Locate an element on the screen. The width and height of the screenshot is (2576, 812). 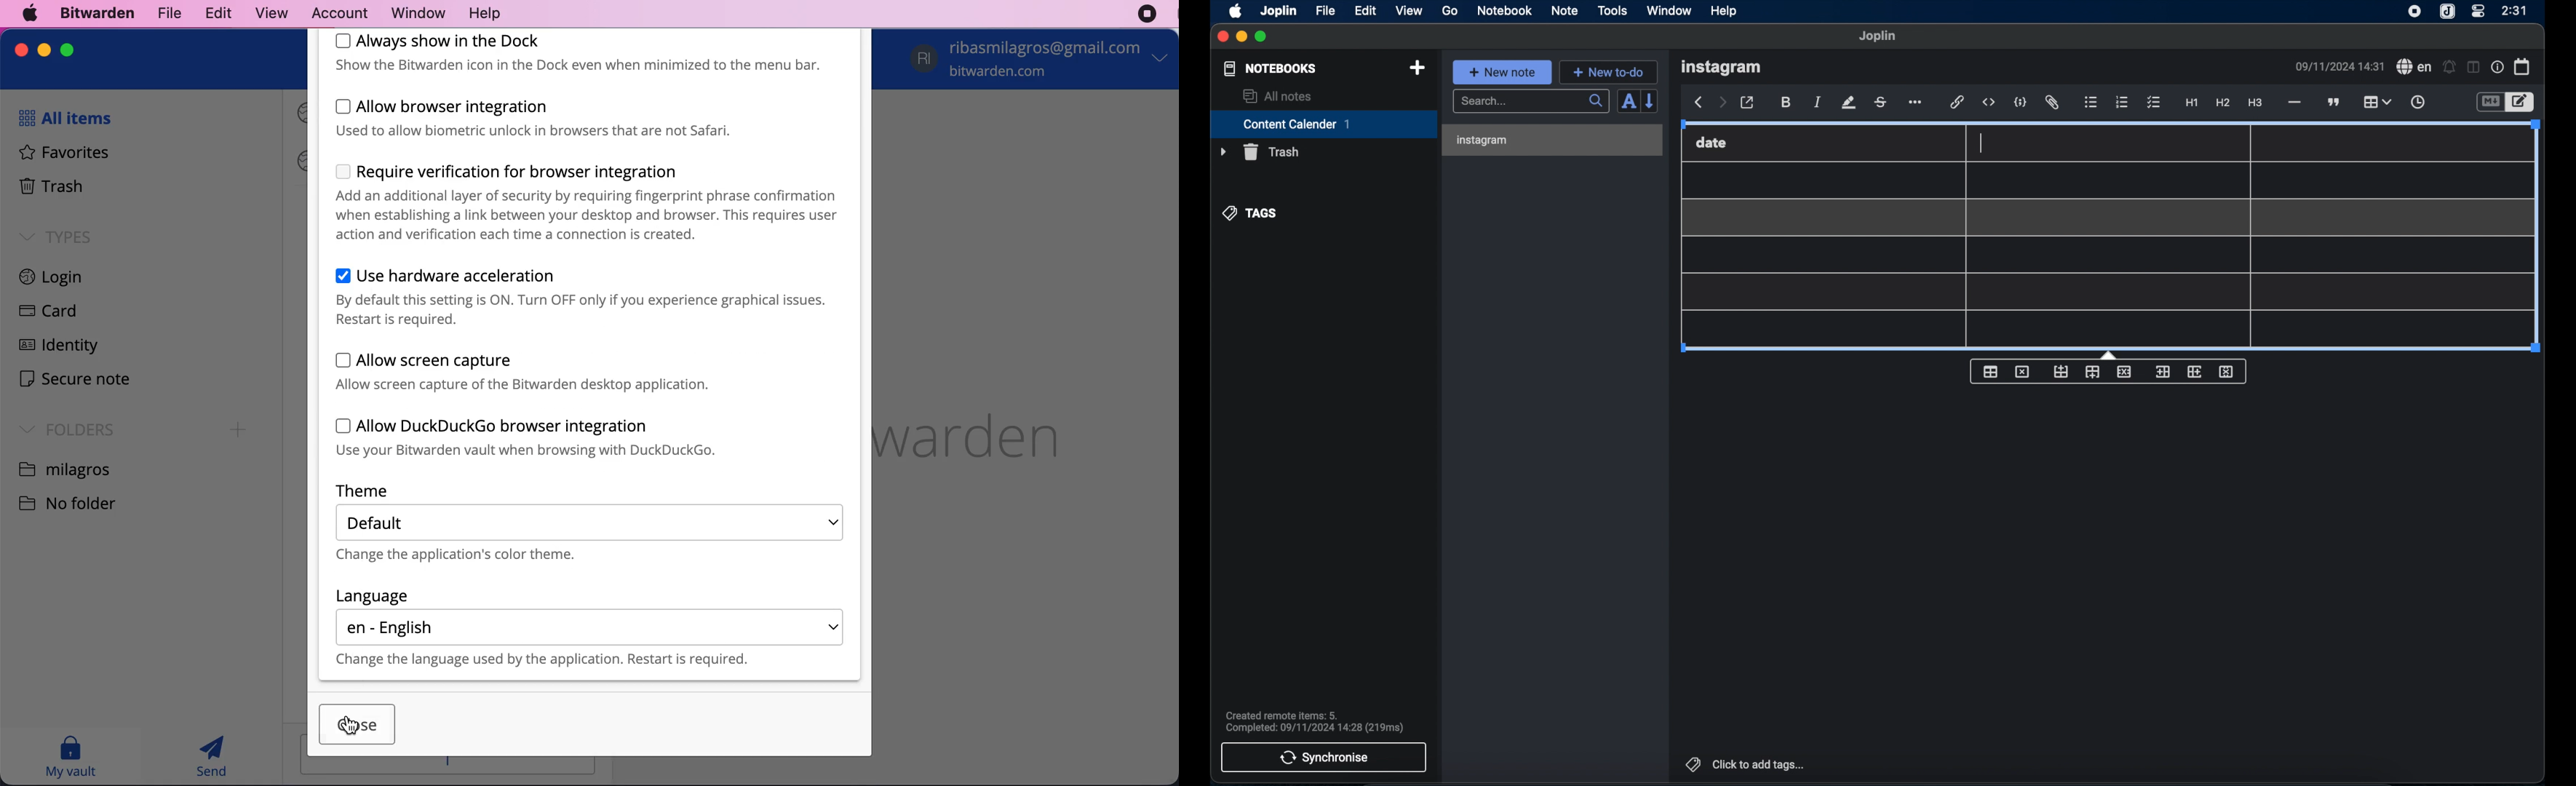
bulleted  list is located at coordinates (2091, 101).